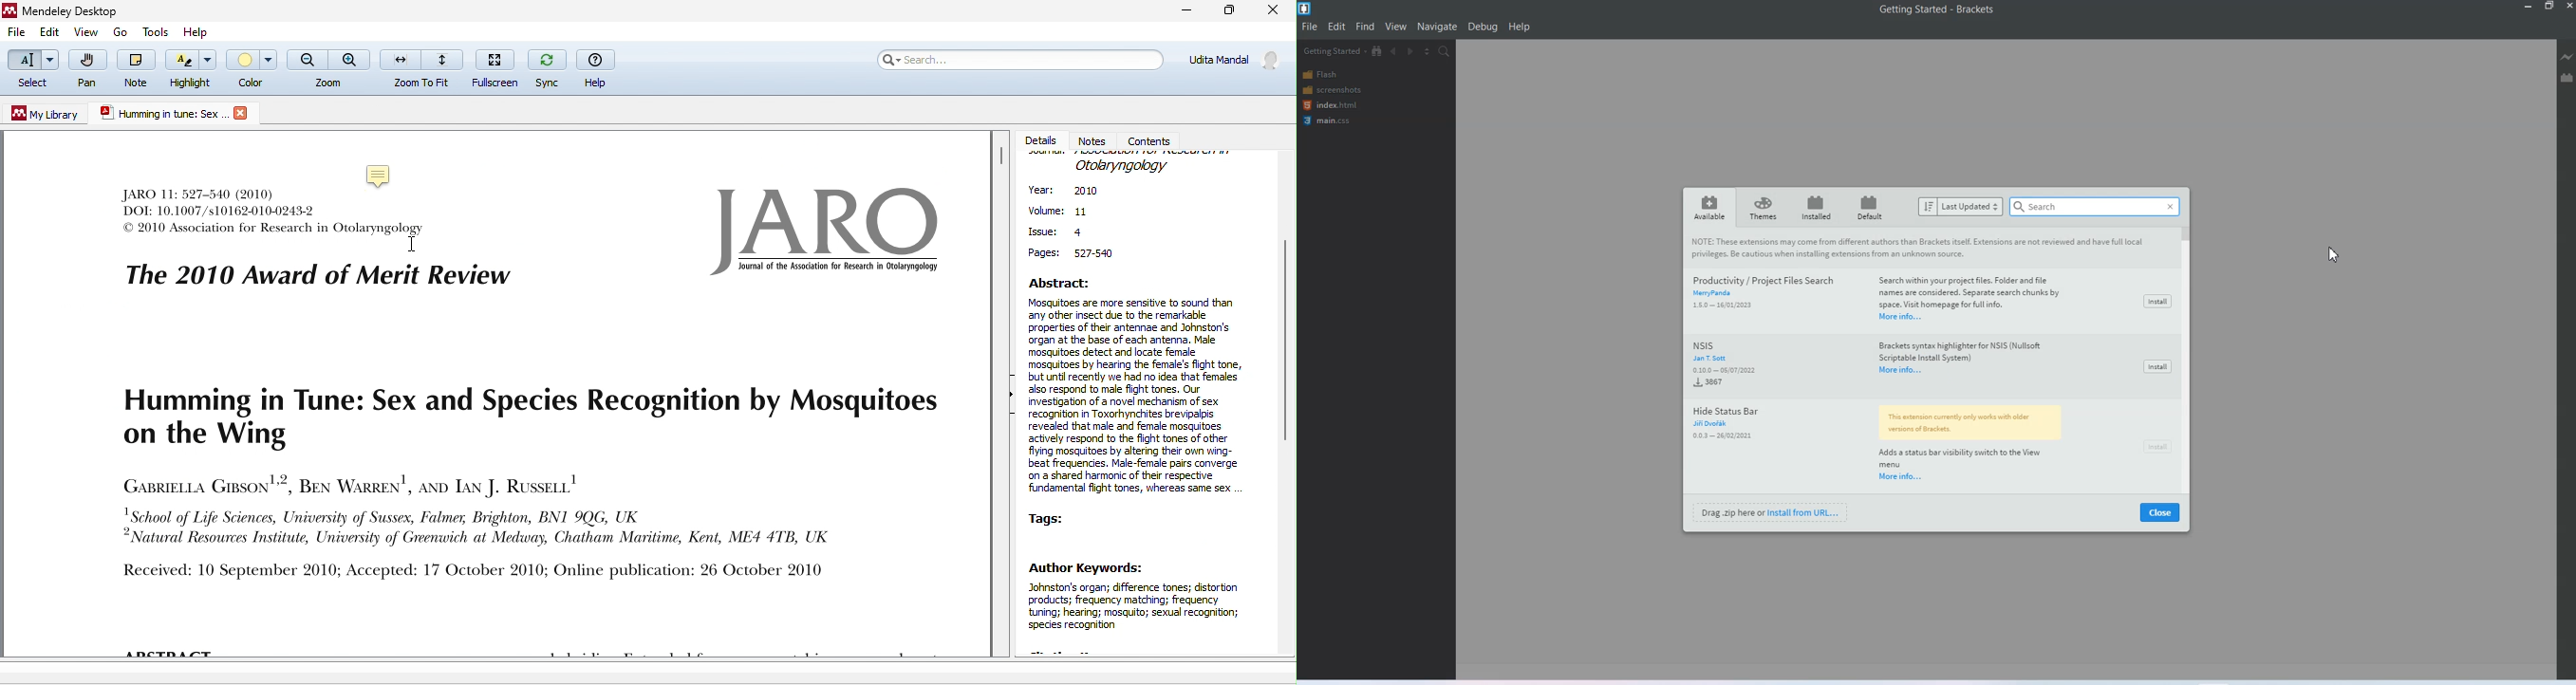 The height and width of the screenshot is (700, 2576). What do you see at coordinates (1709, 207) in the screenshot?
I see `Available` at bounding box center [1709, 207].